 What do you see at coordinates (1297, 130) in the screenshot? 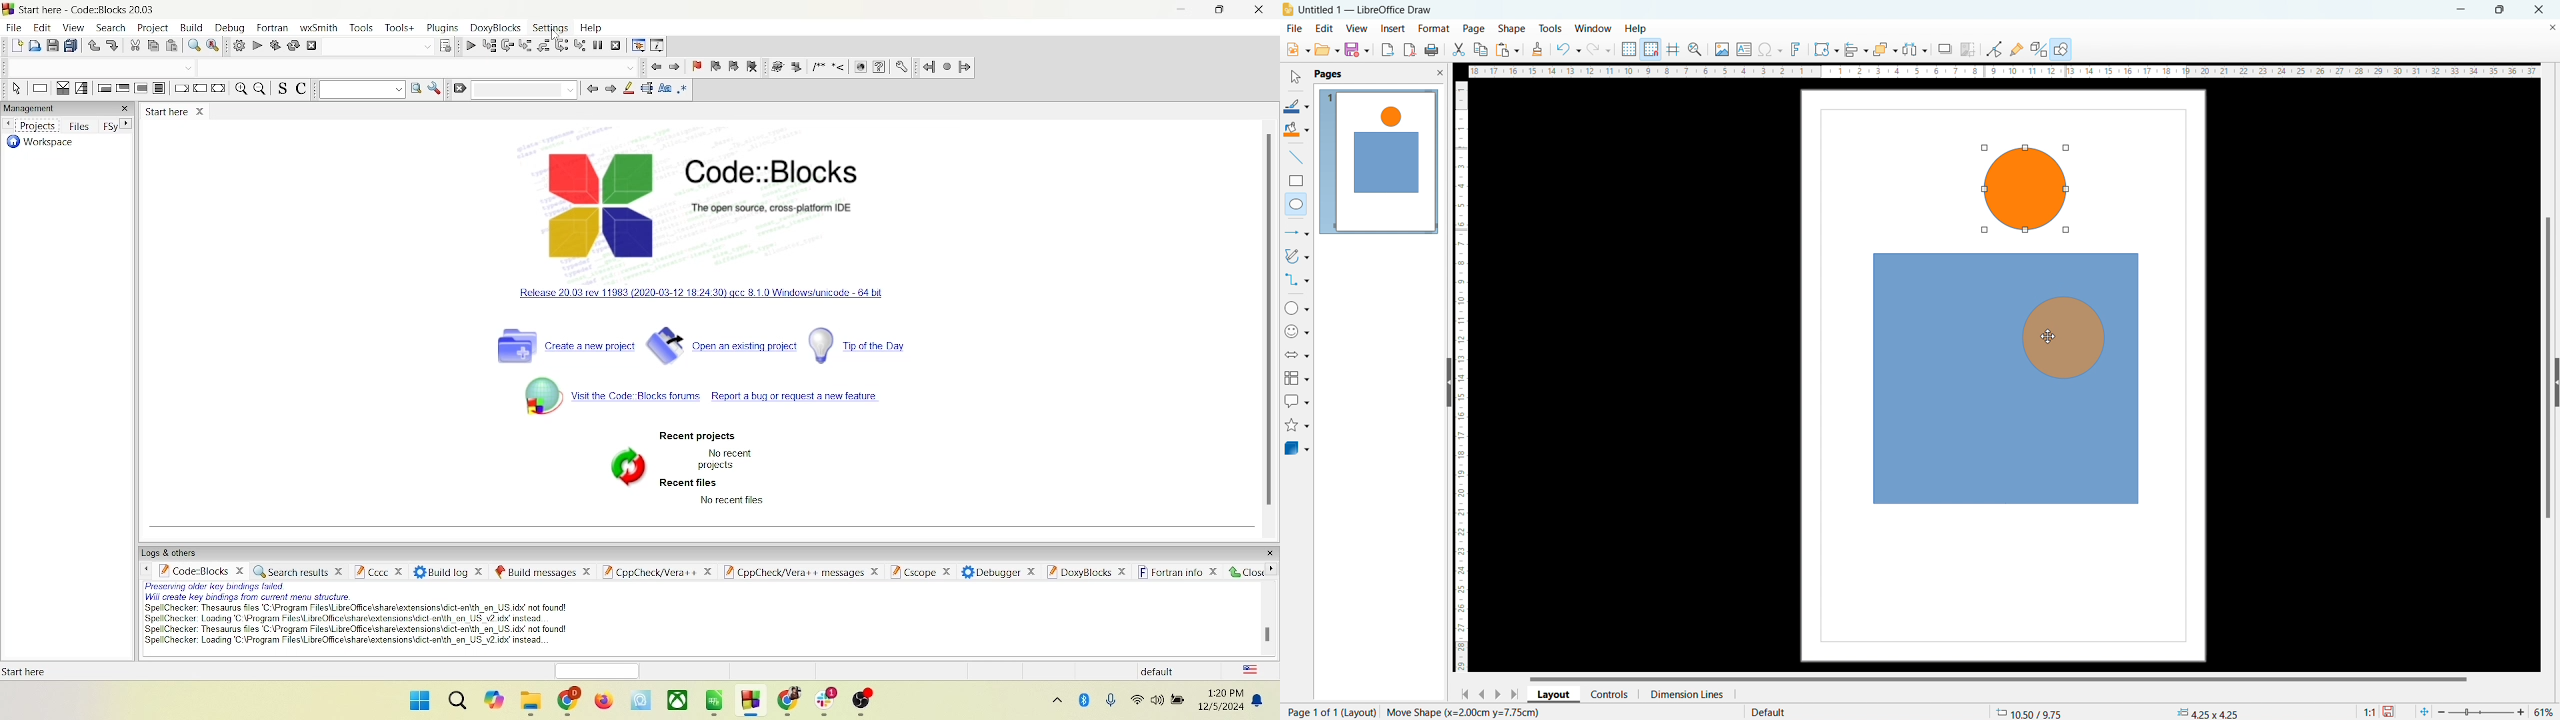
I see `fill color` at bounding box center [1297, 130].